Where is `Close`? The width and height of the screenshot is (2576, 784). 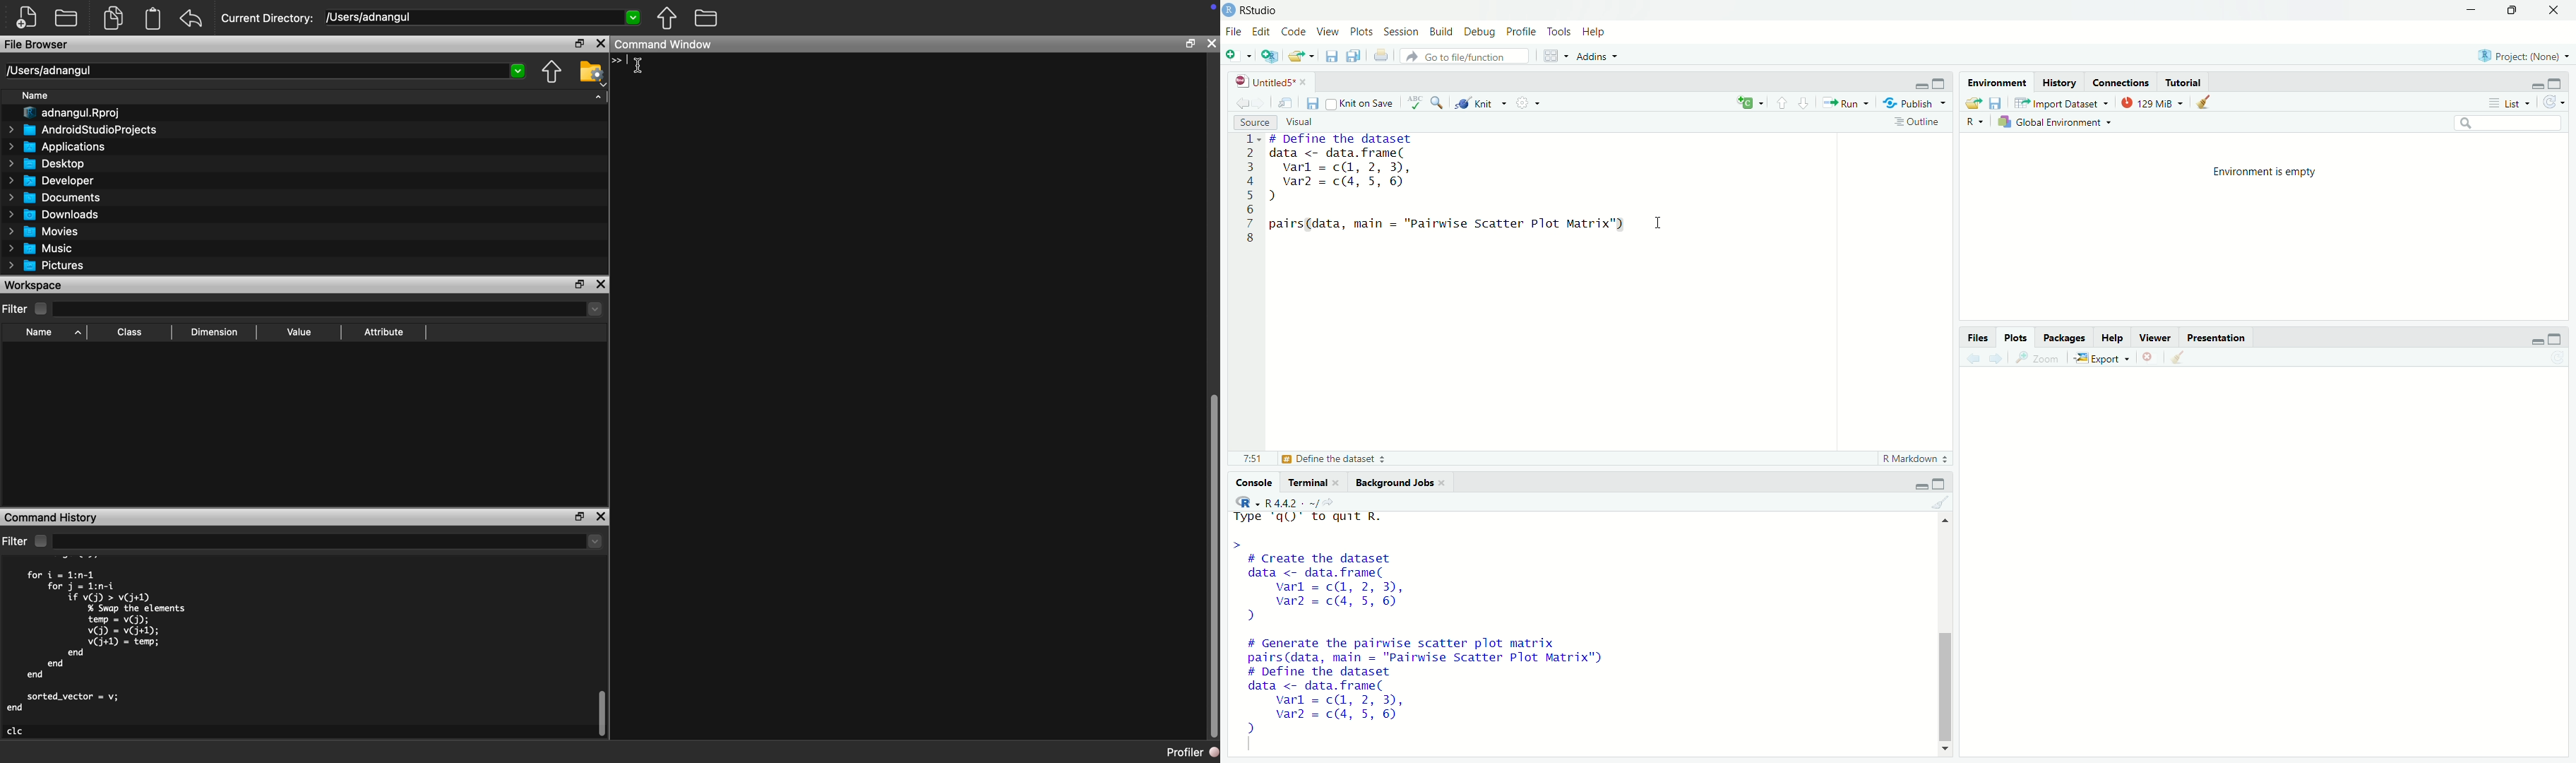
Close is located at coordinates (2146, 357).